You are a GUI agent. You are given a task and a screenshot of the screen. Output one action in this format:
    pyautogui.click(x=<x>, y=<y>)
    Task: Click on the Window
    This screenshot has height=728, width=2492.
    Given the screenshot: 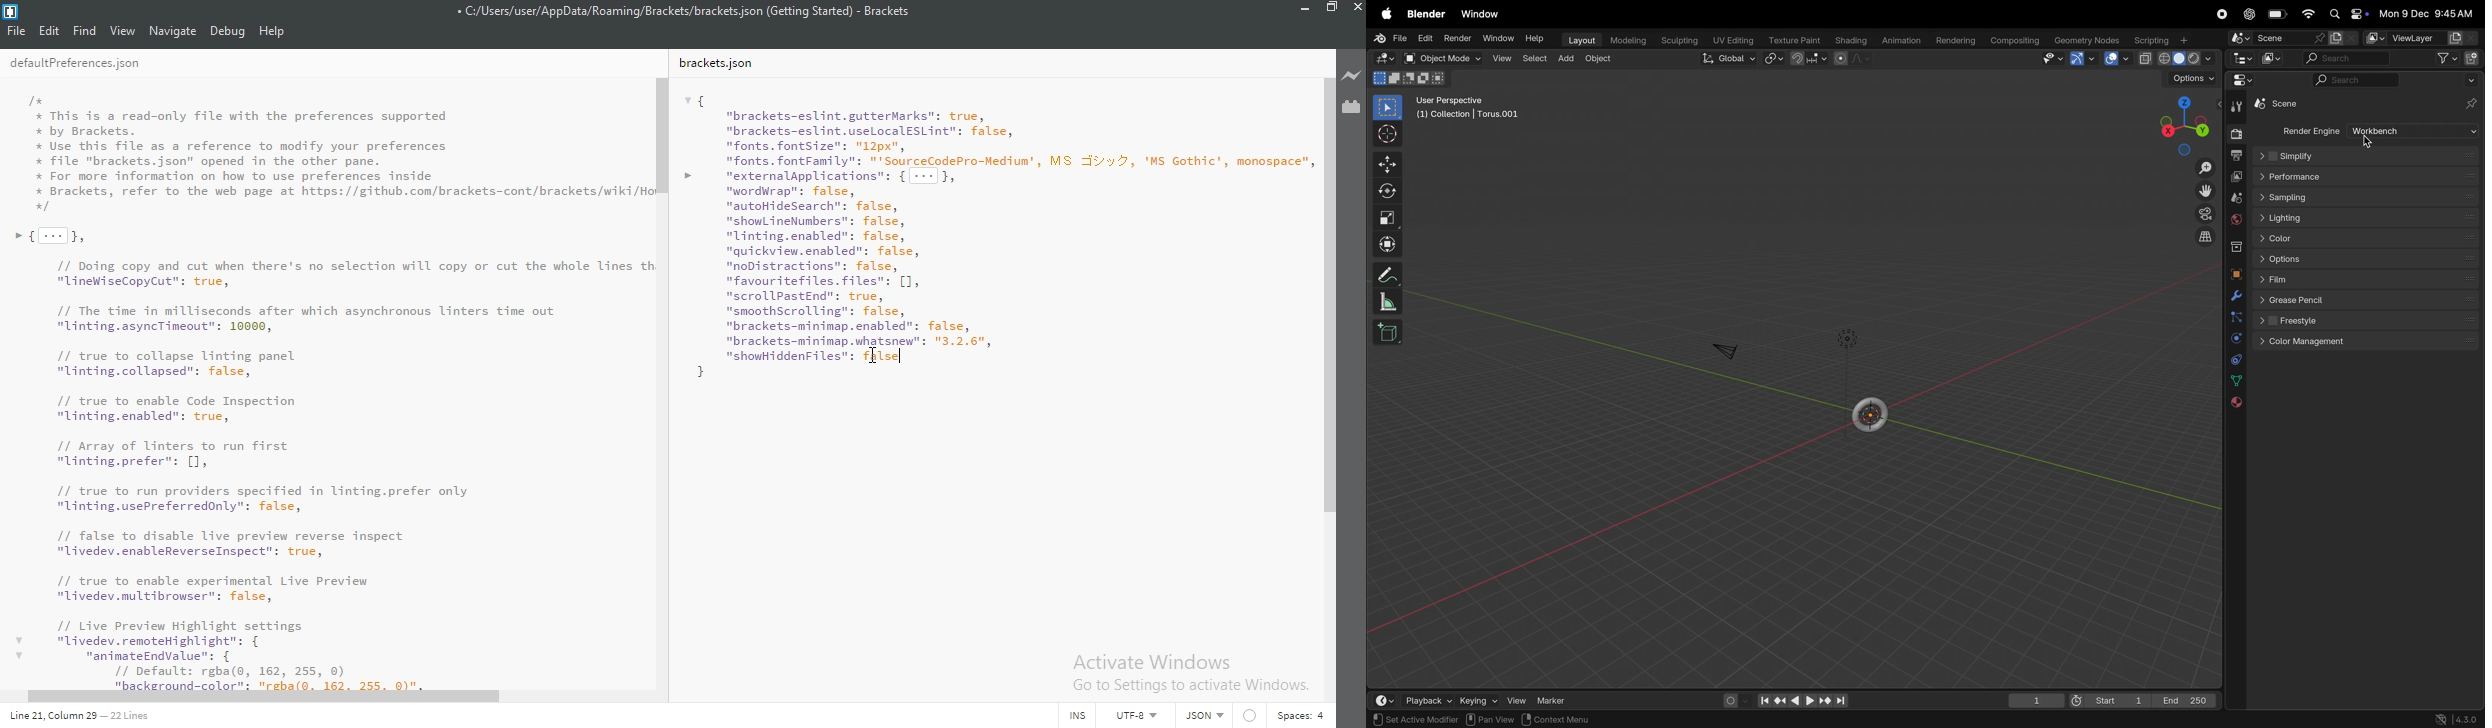 What is the action you would take?
    pyautogui.click(x=1500, y=37)
    